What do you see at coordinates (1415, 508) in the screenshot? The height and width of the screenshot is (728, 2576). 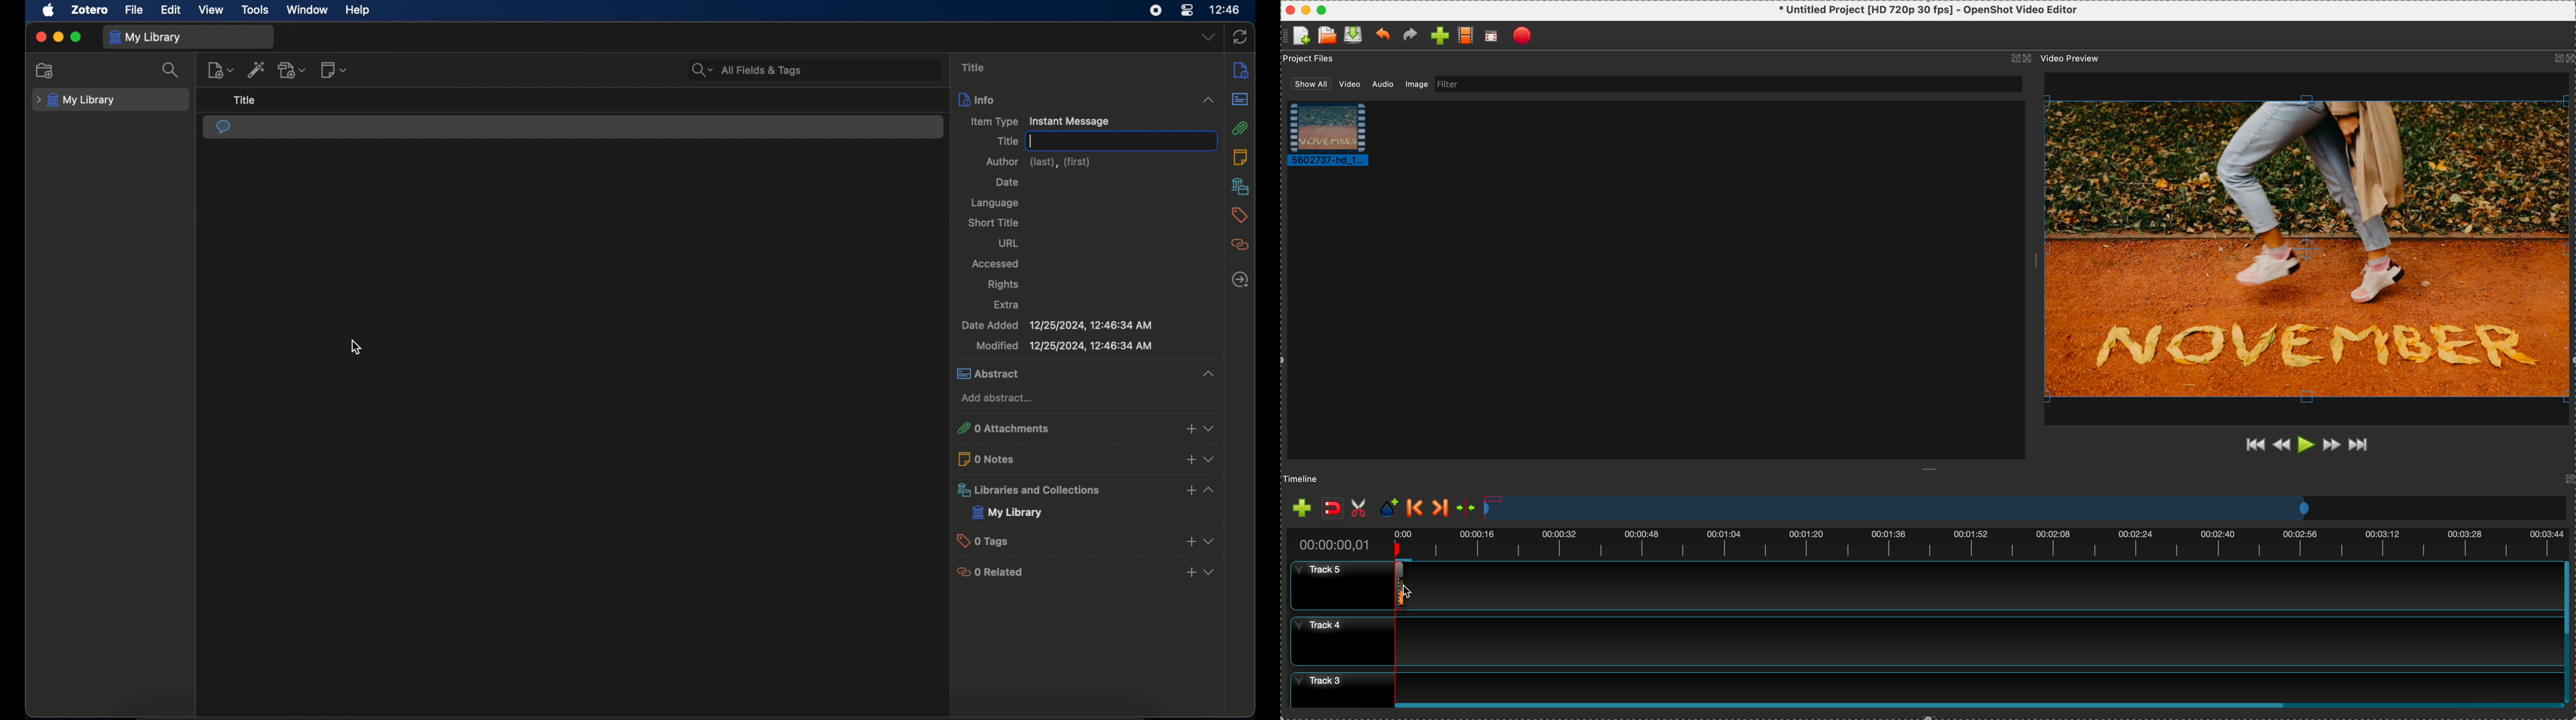 I see `previous marker` at bounding box center [1415, 508].